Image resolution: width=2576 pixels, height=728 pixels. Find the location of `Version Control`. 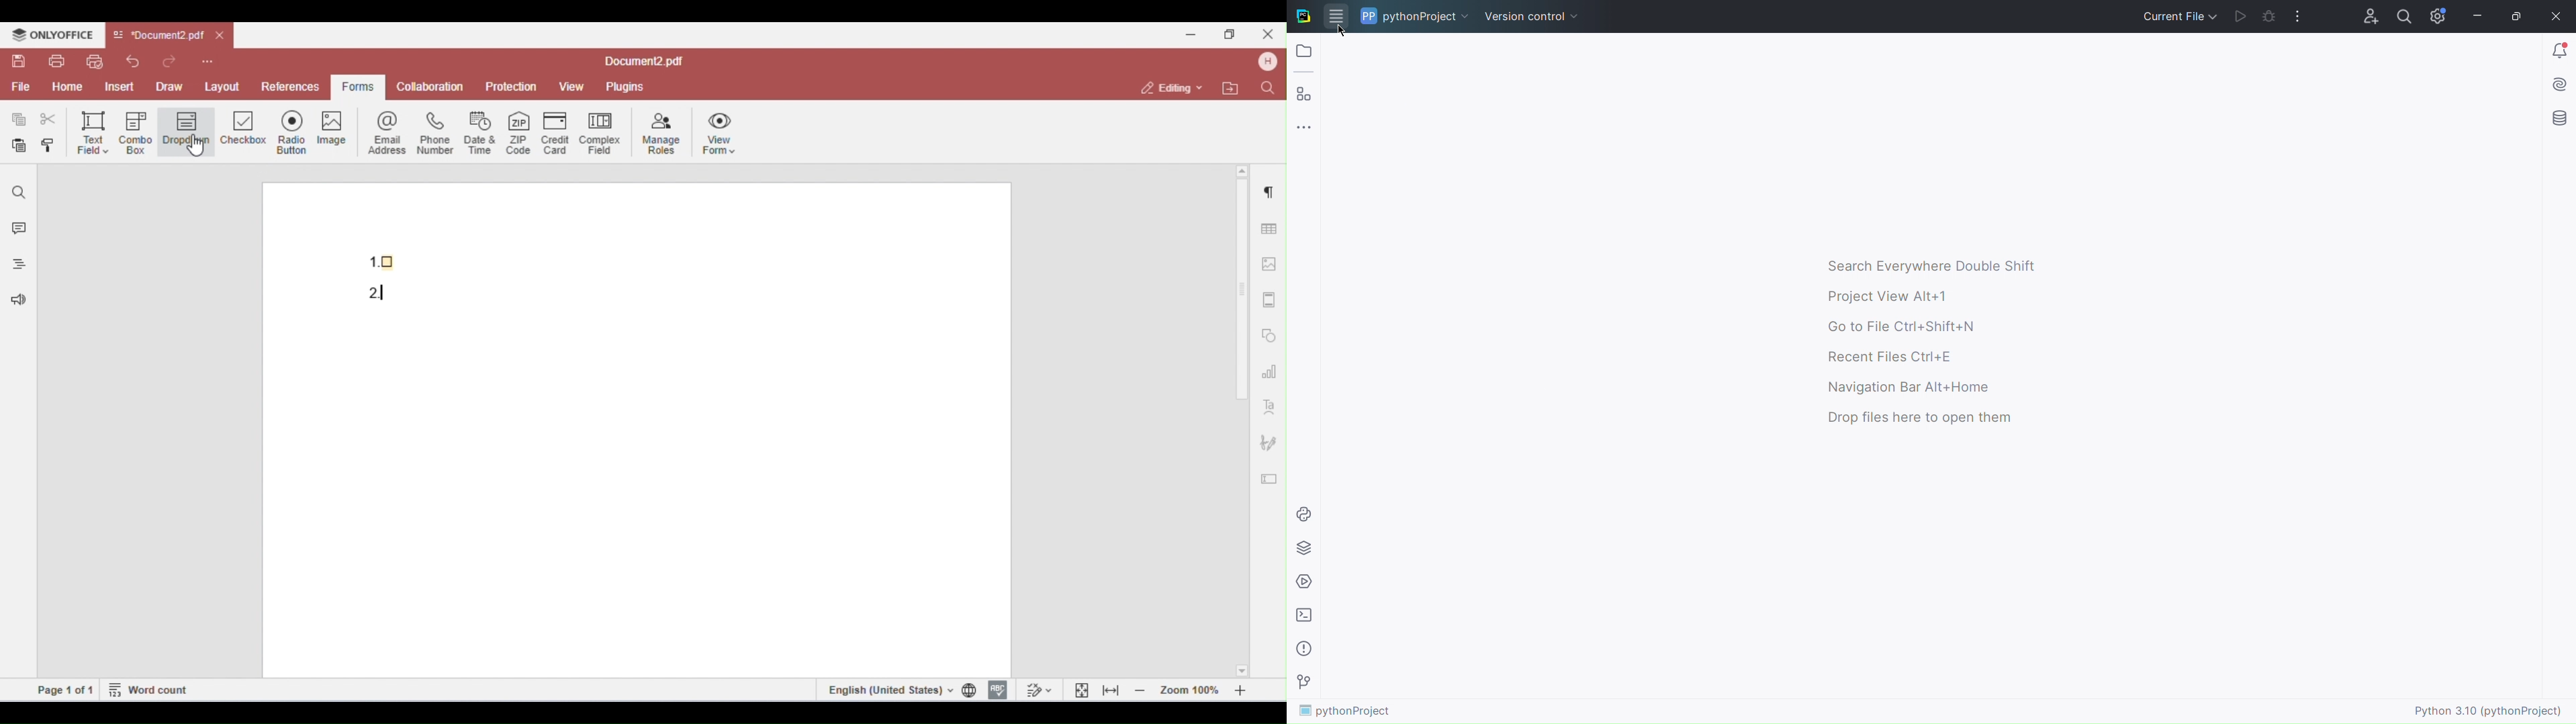

Version Control is located at coordinates (1532, 19).